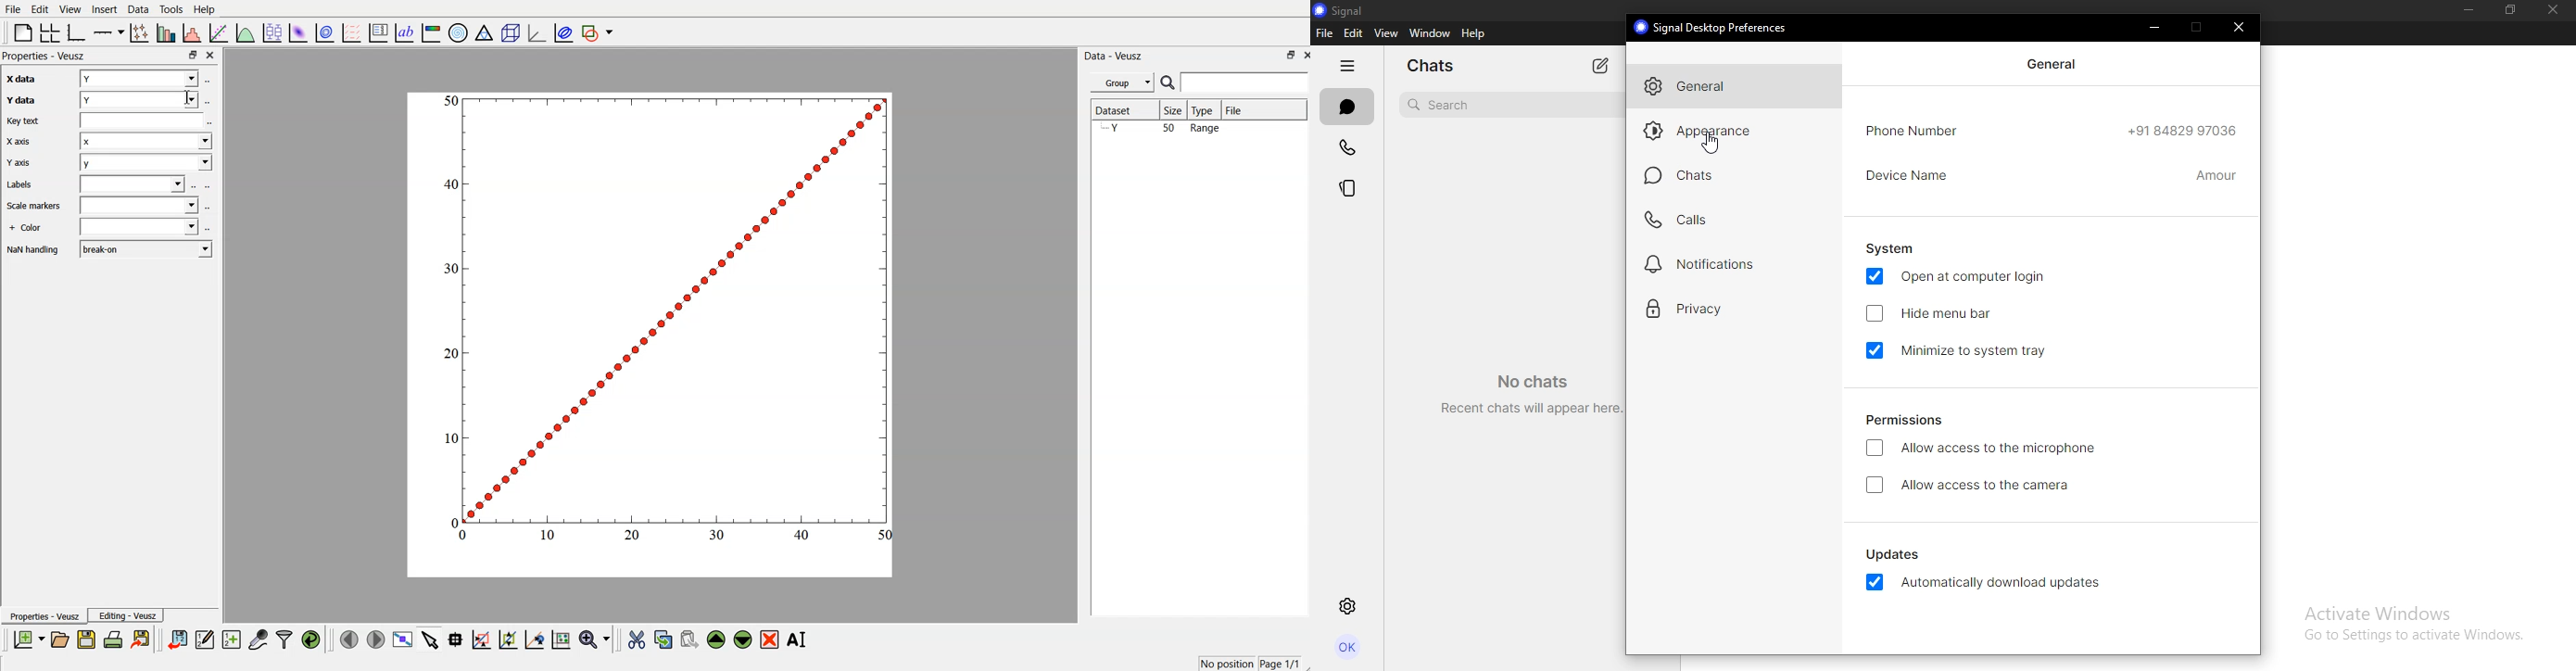 This screenshot has height=672, width=2576. I want to click on capture remote data, so click(257, 640).